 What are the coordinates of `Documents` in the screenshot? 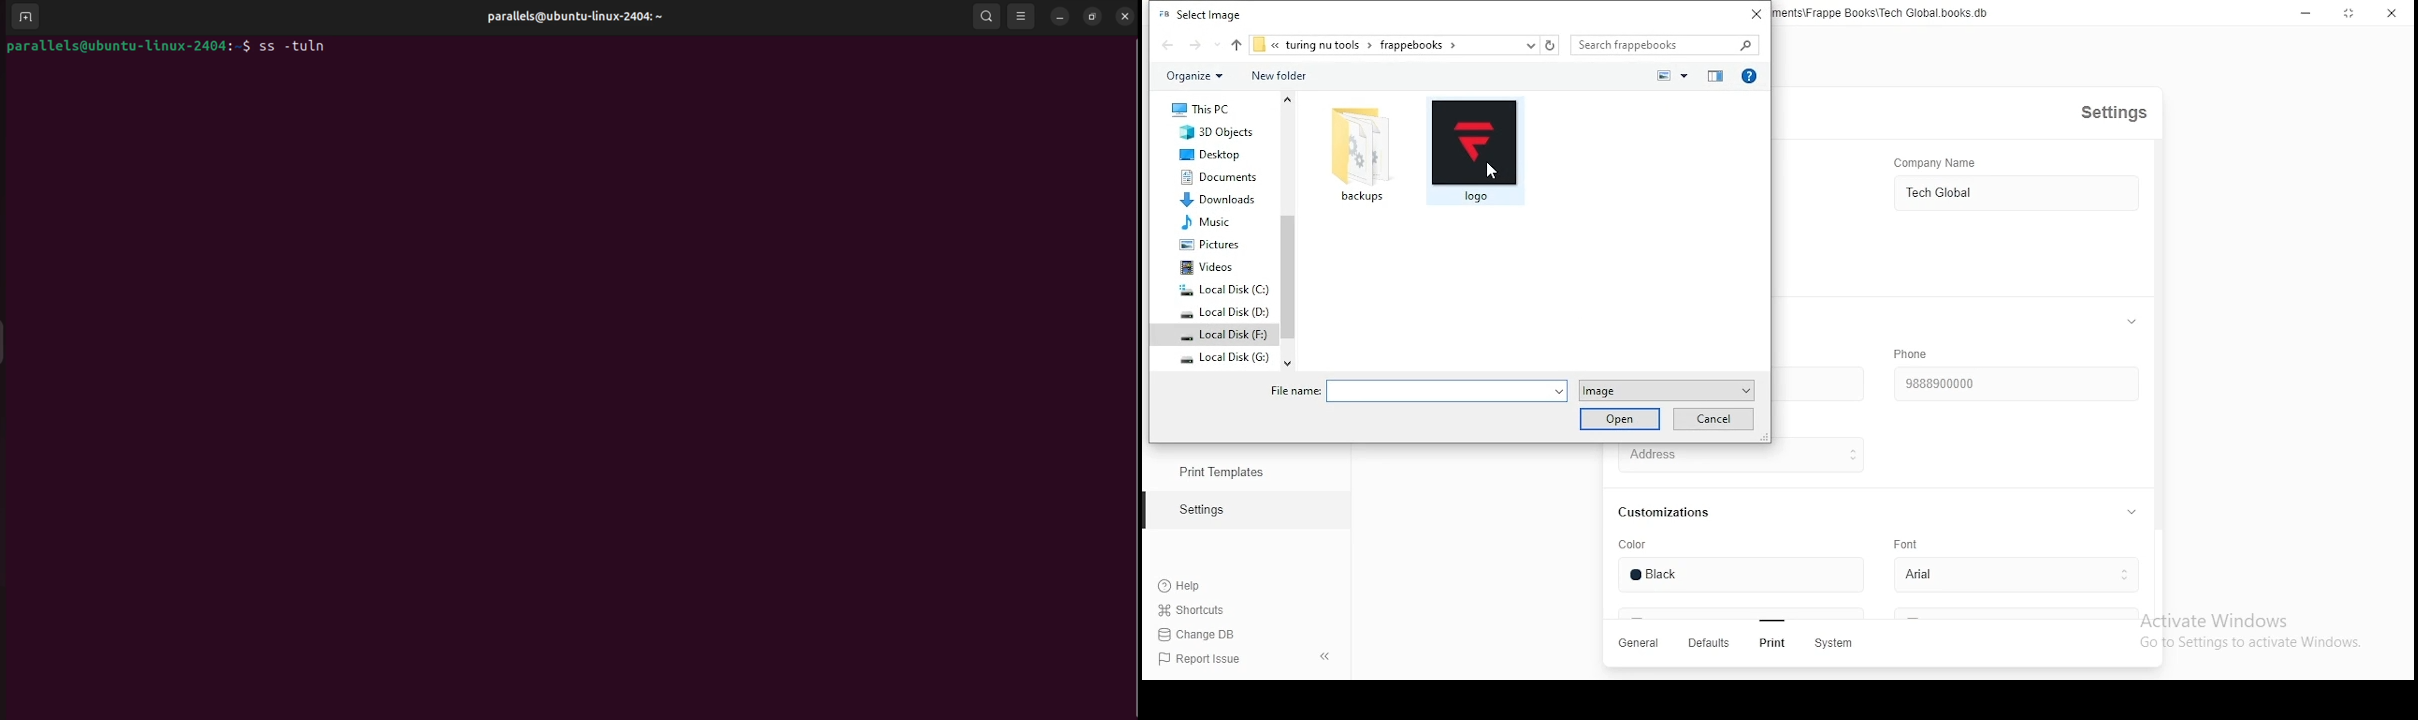 It's located at (1217, 178).